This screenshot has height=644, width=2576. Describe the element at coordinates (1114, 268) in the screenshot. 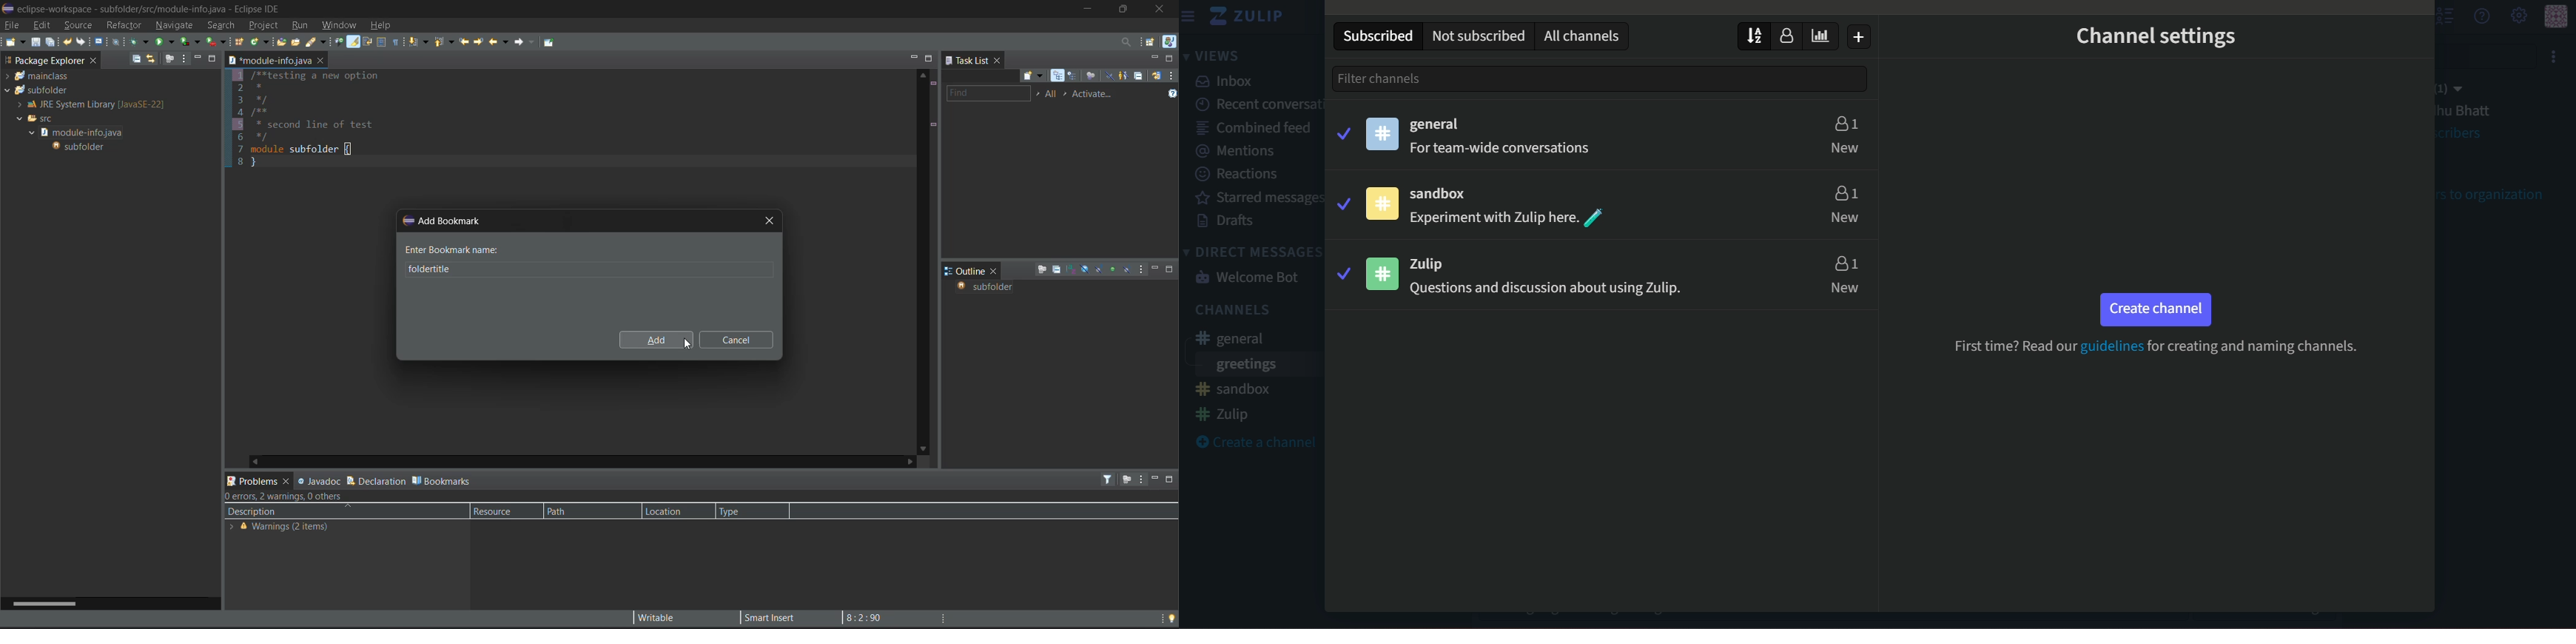

I see `hide non public members` at that location.